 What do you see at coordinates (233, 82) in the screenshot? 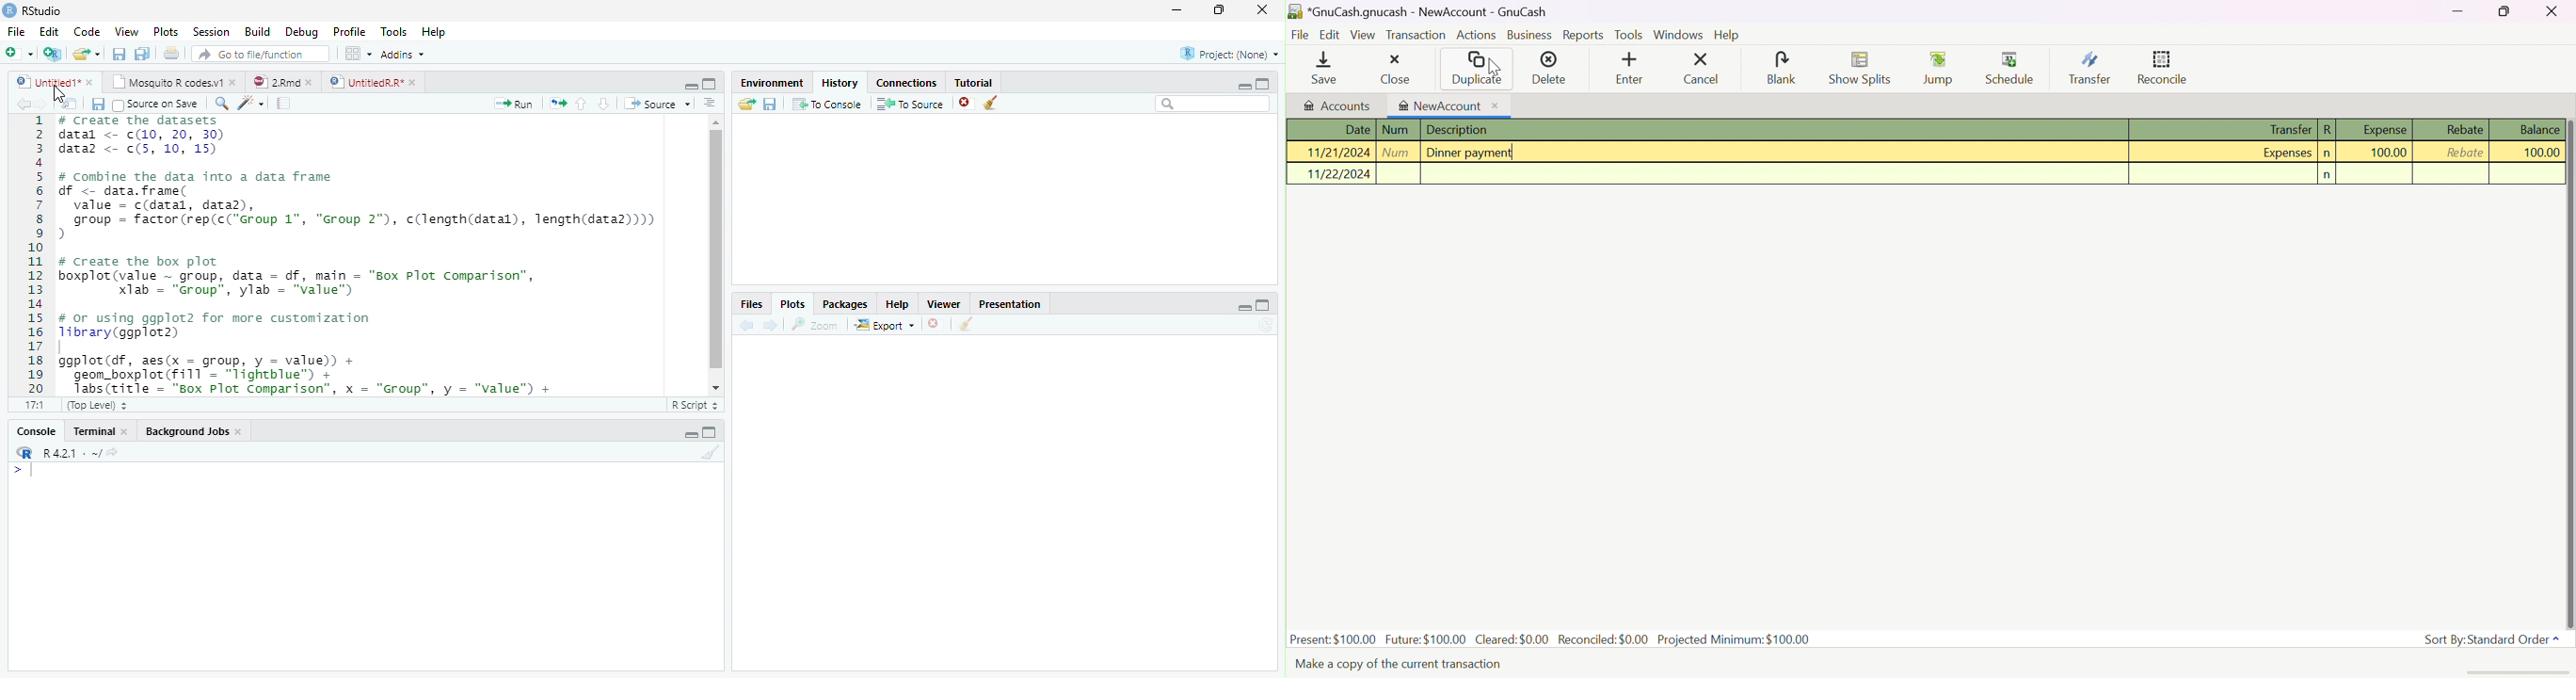
I see `close` at bounding box center [233, 82].